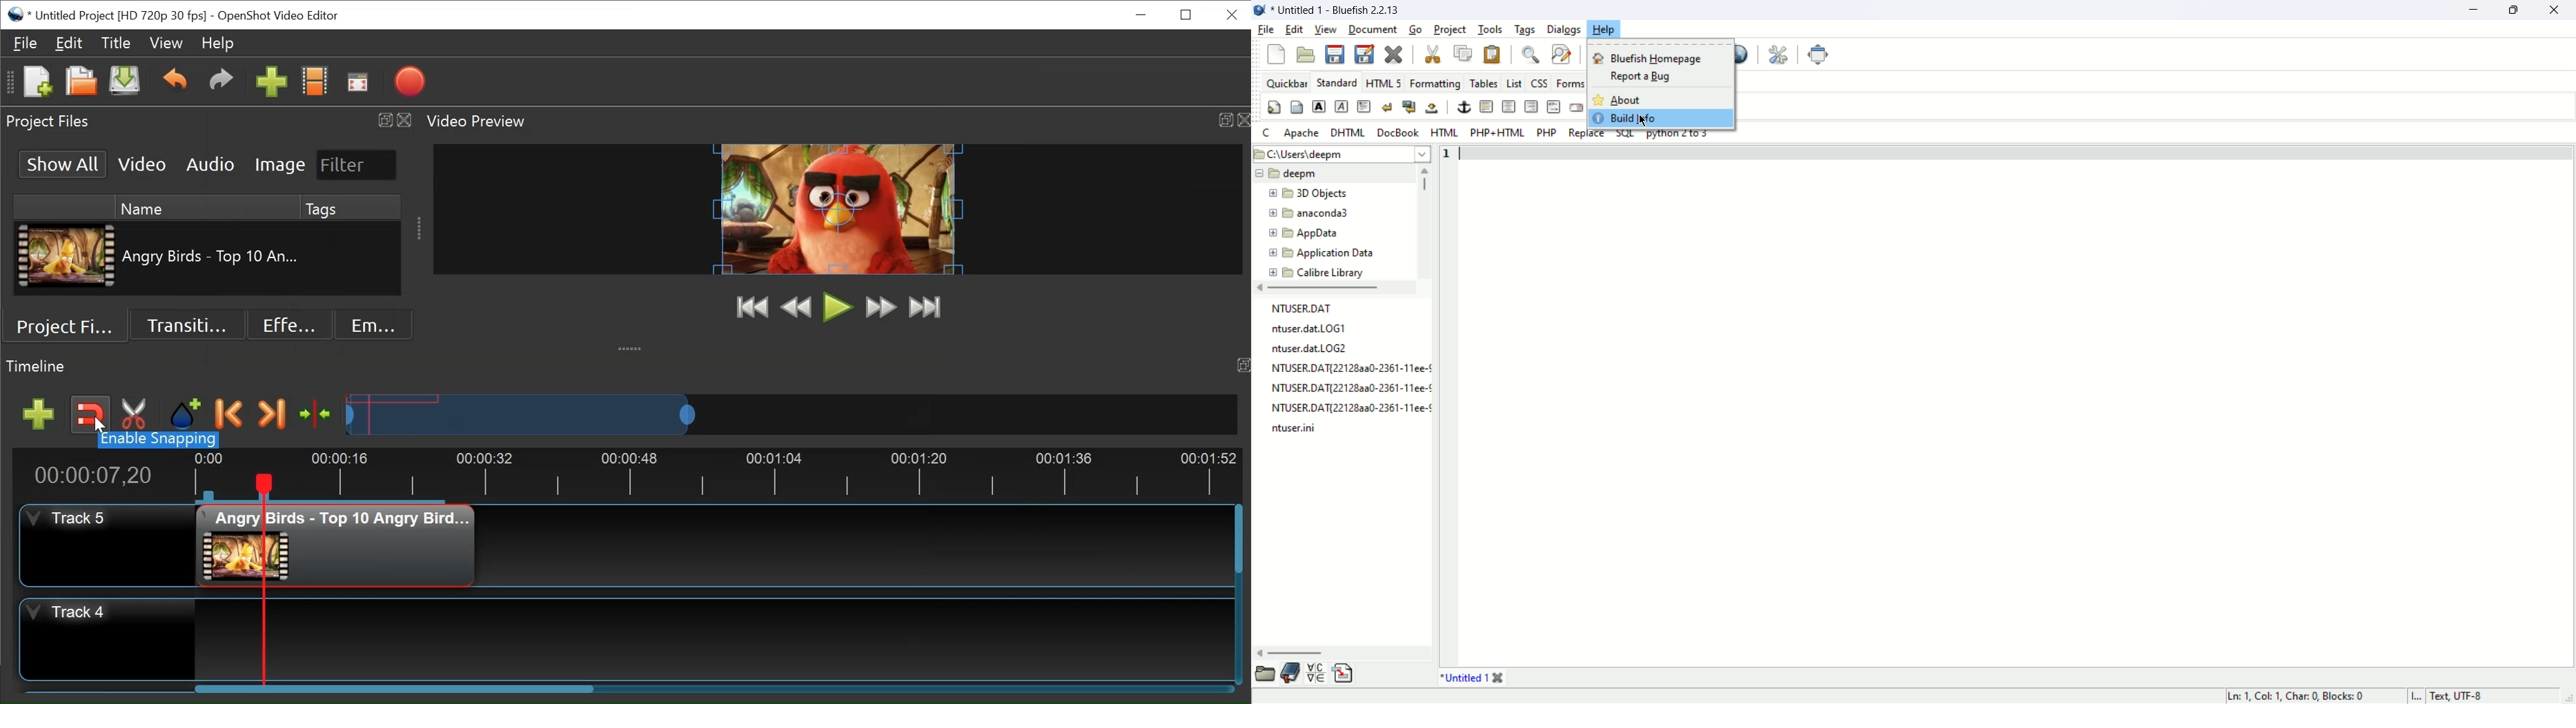  Describe the element at coordinates (1497, 133) in the screenshot. I see `PHP+HTML` at that location.